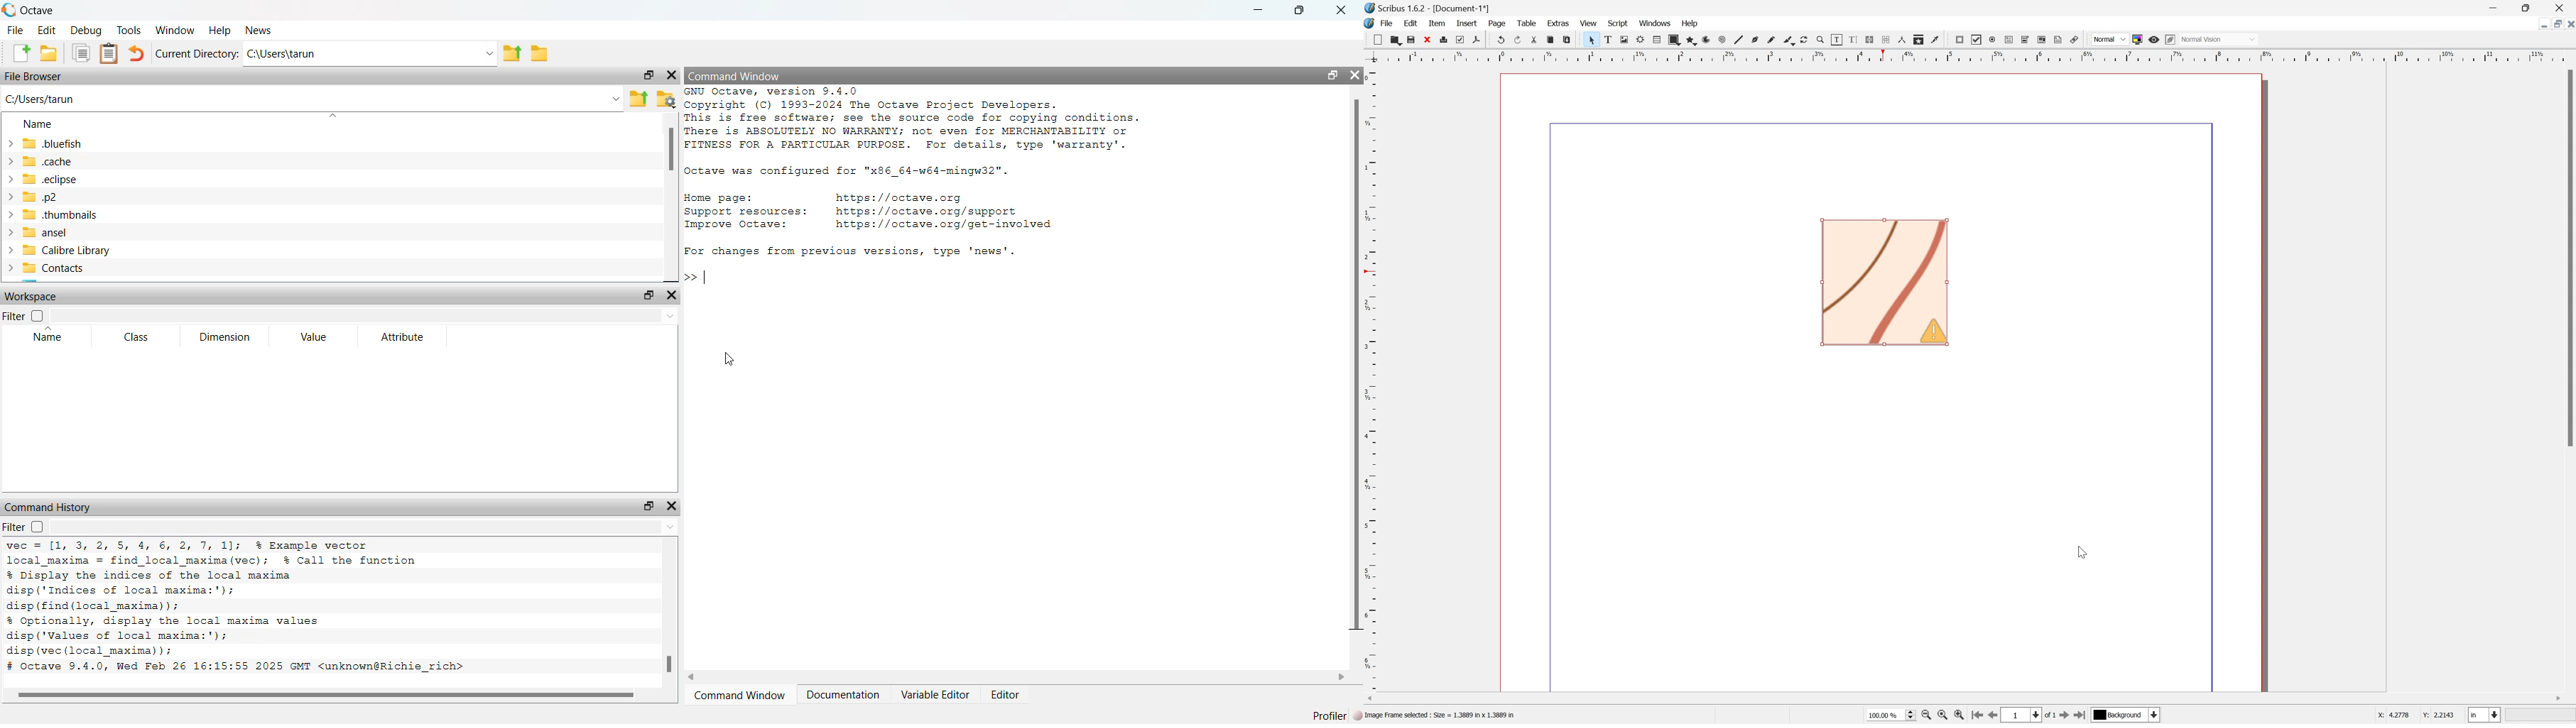  What do you see at coordinates (513, 53) in the screenshot?
I see `One directory up` at bounding box center [513, 53].